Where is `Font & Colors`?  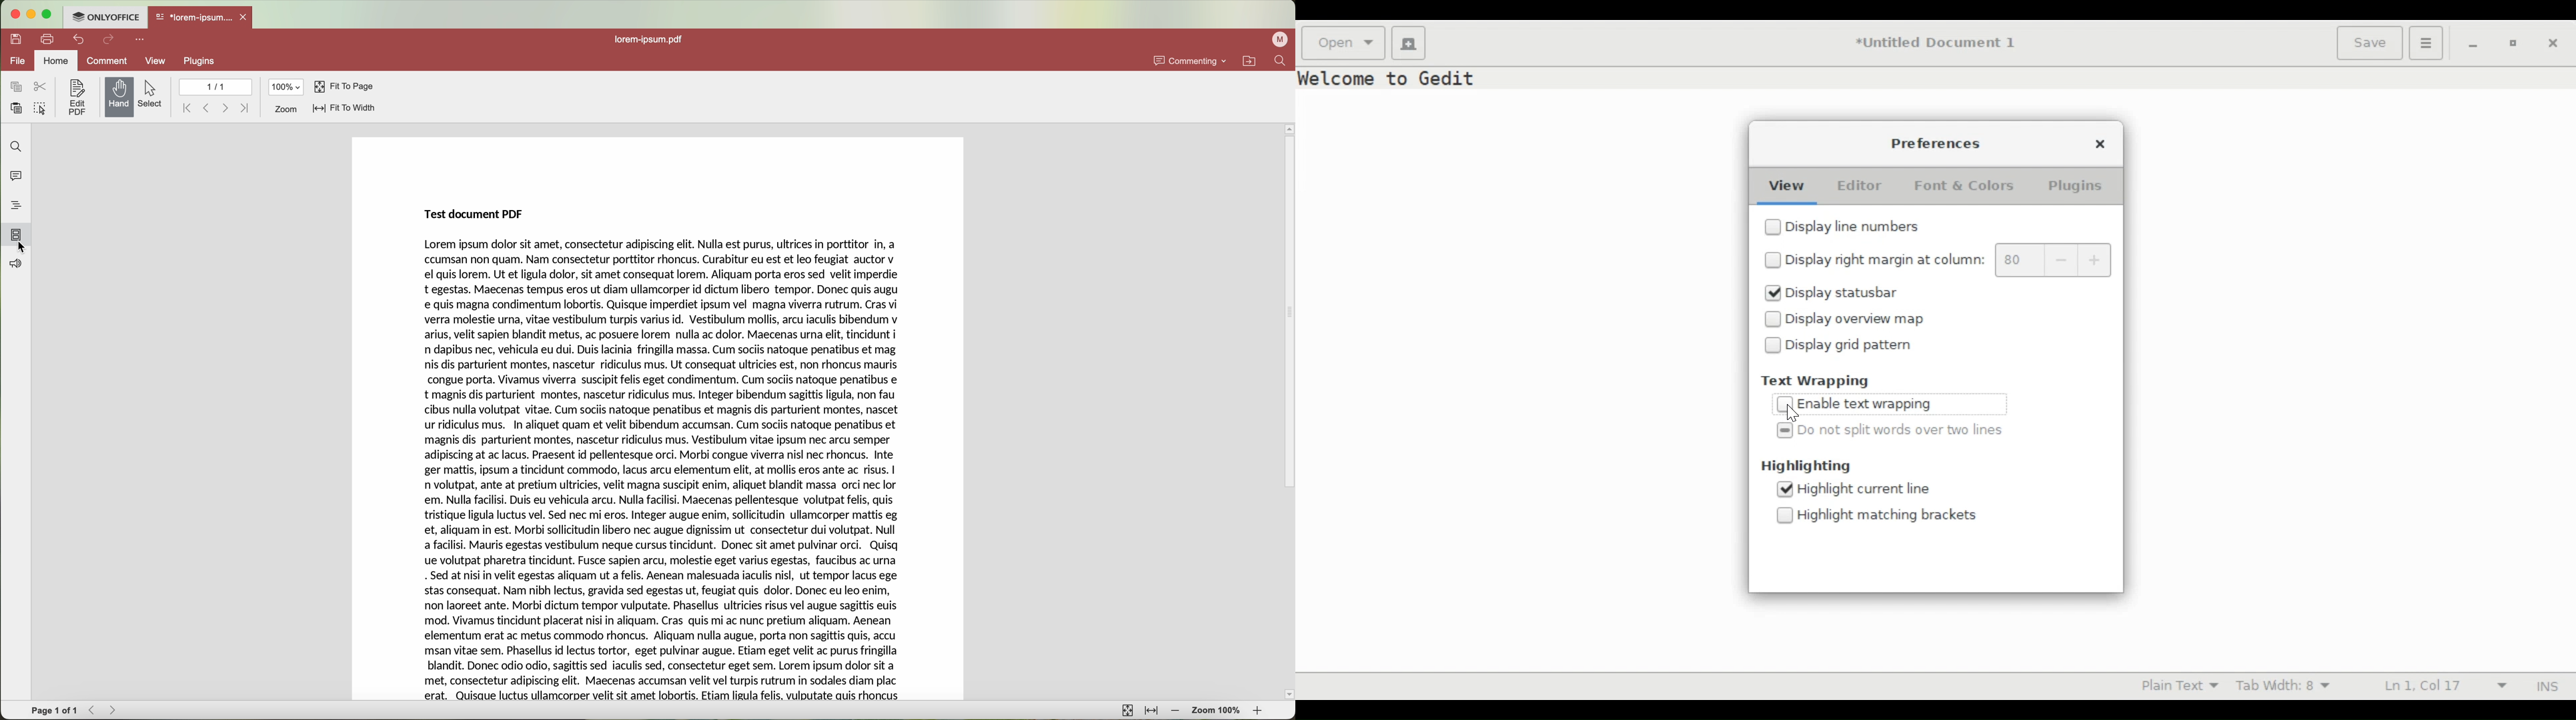
Font & Colors is located at coordinates (1967, 186).